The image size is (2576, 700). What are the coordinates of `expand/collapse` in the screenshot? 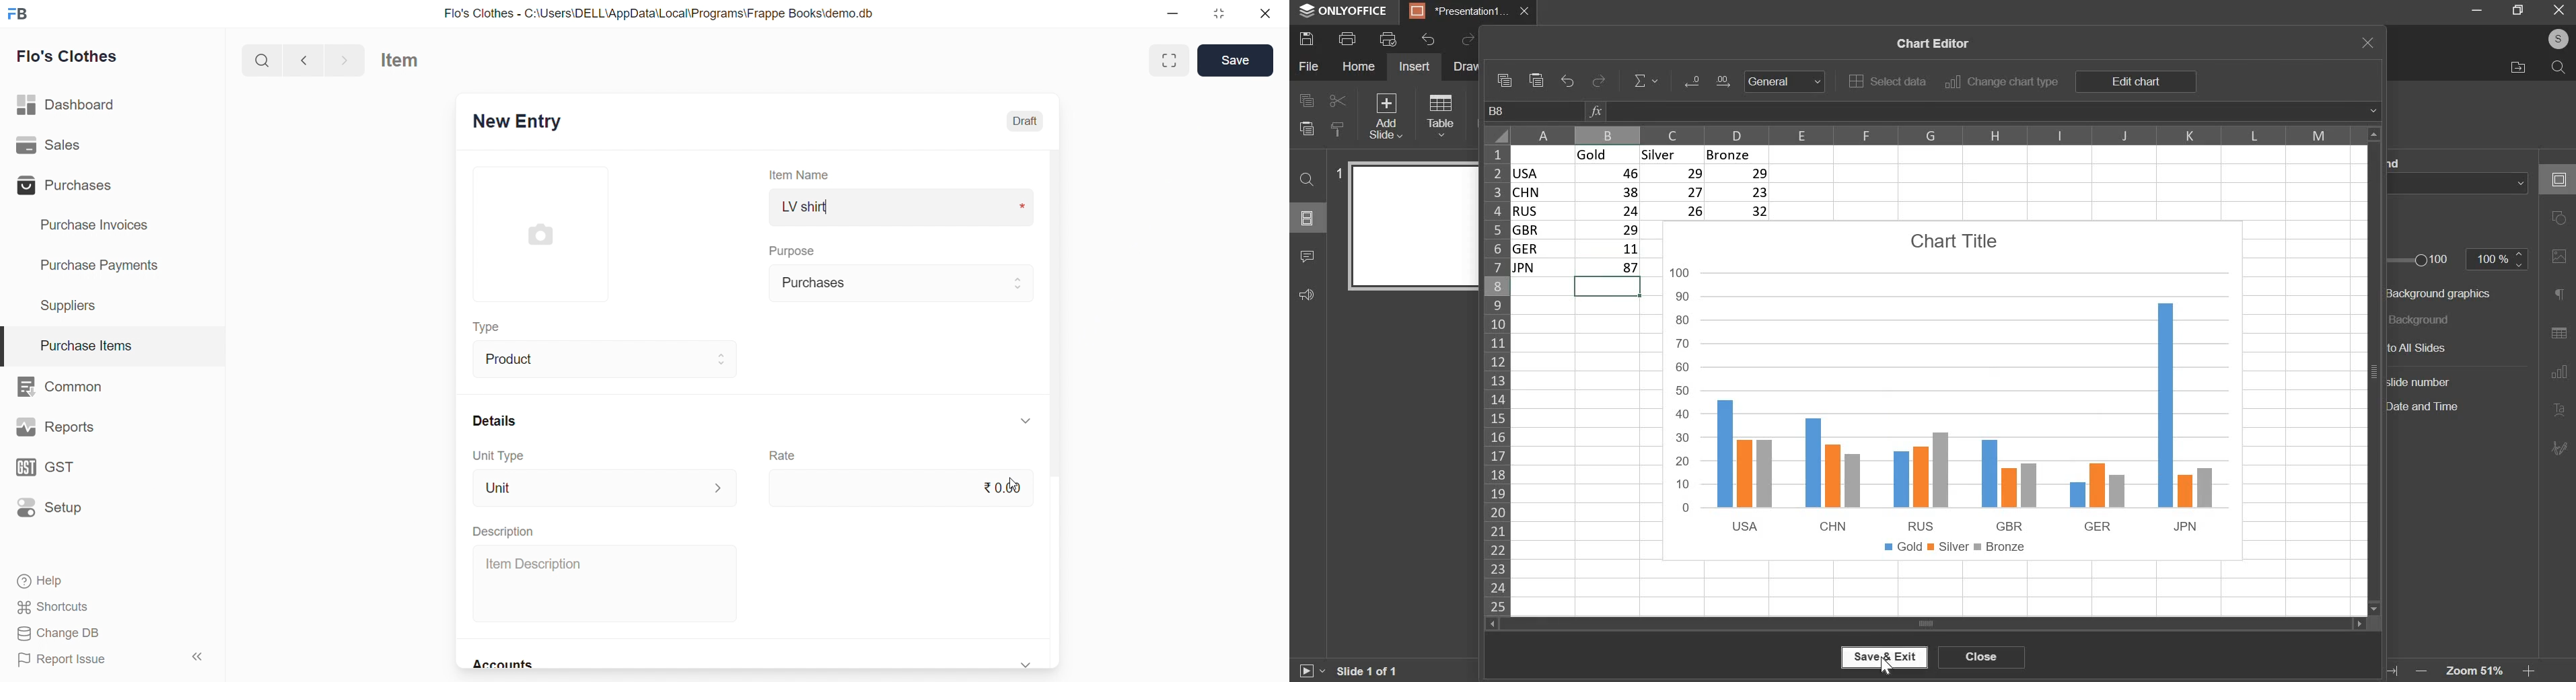 It's located at (1026, 420).